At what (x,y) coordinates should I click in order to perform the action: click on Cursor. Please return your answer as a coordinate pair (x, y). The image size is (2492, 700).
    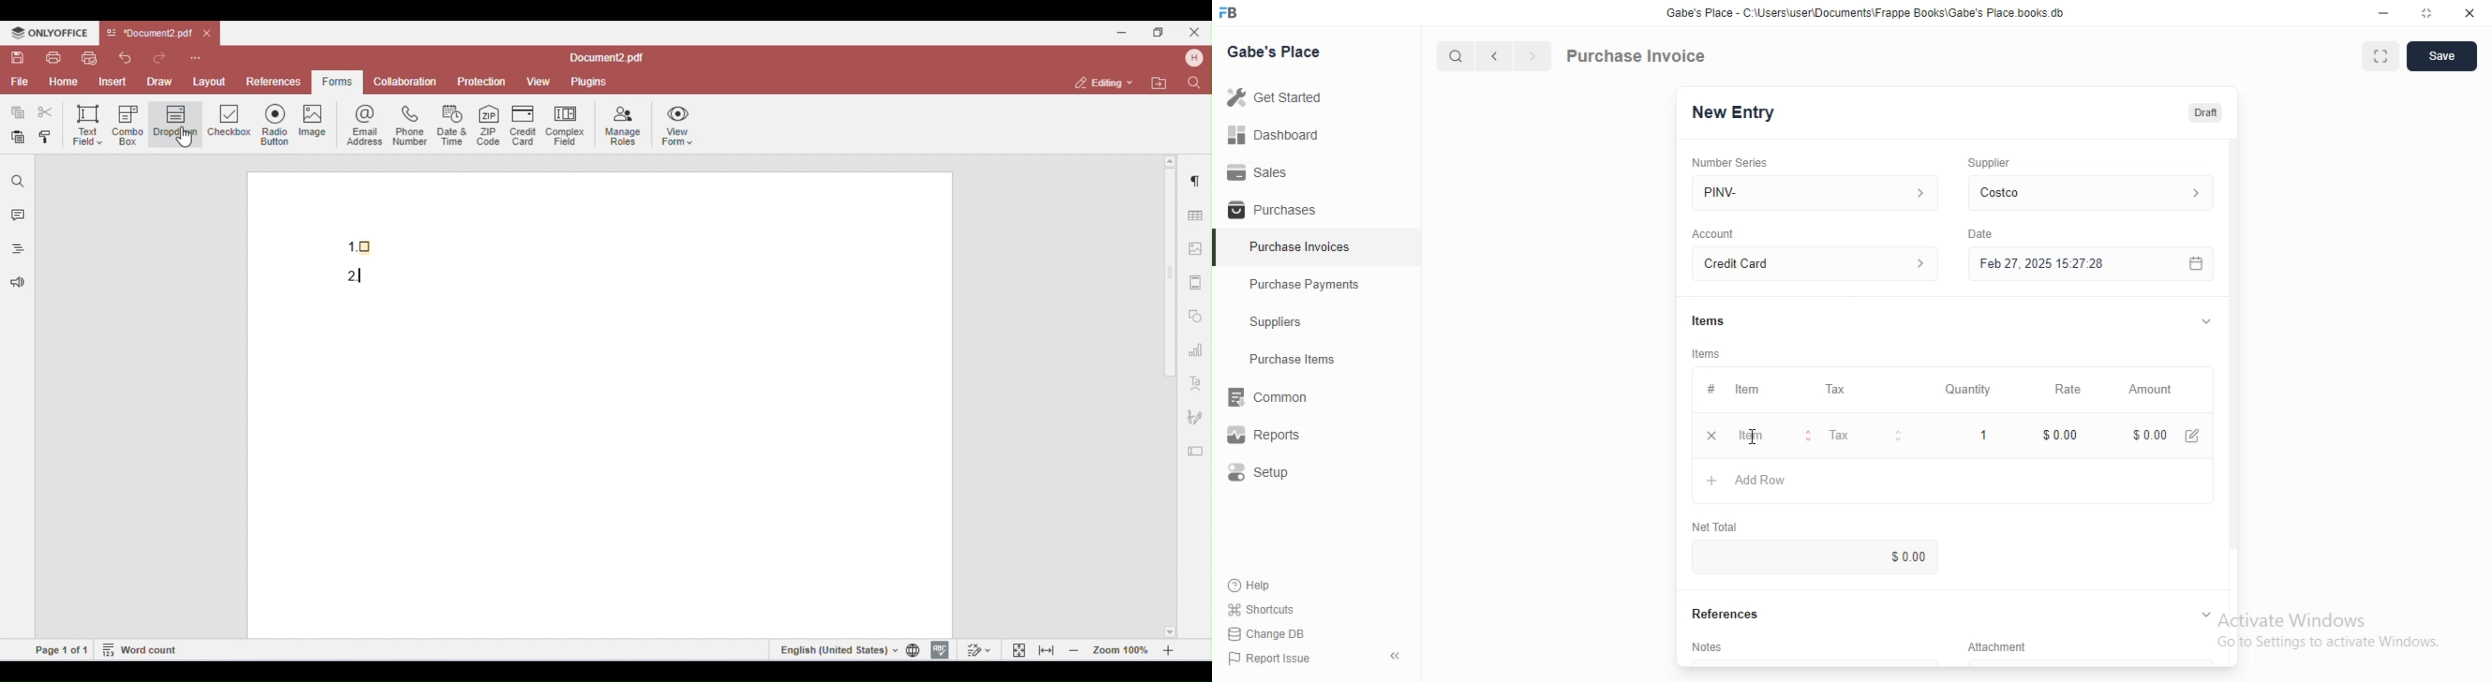
    Looking at the image, I should click on (1752, 436).